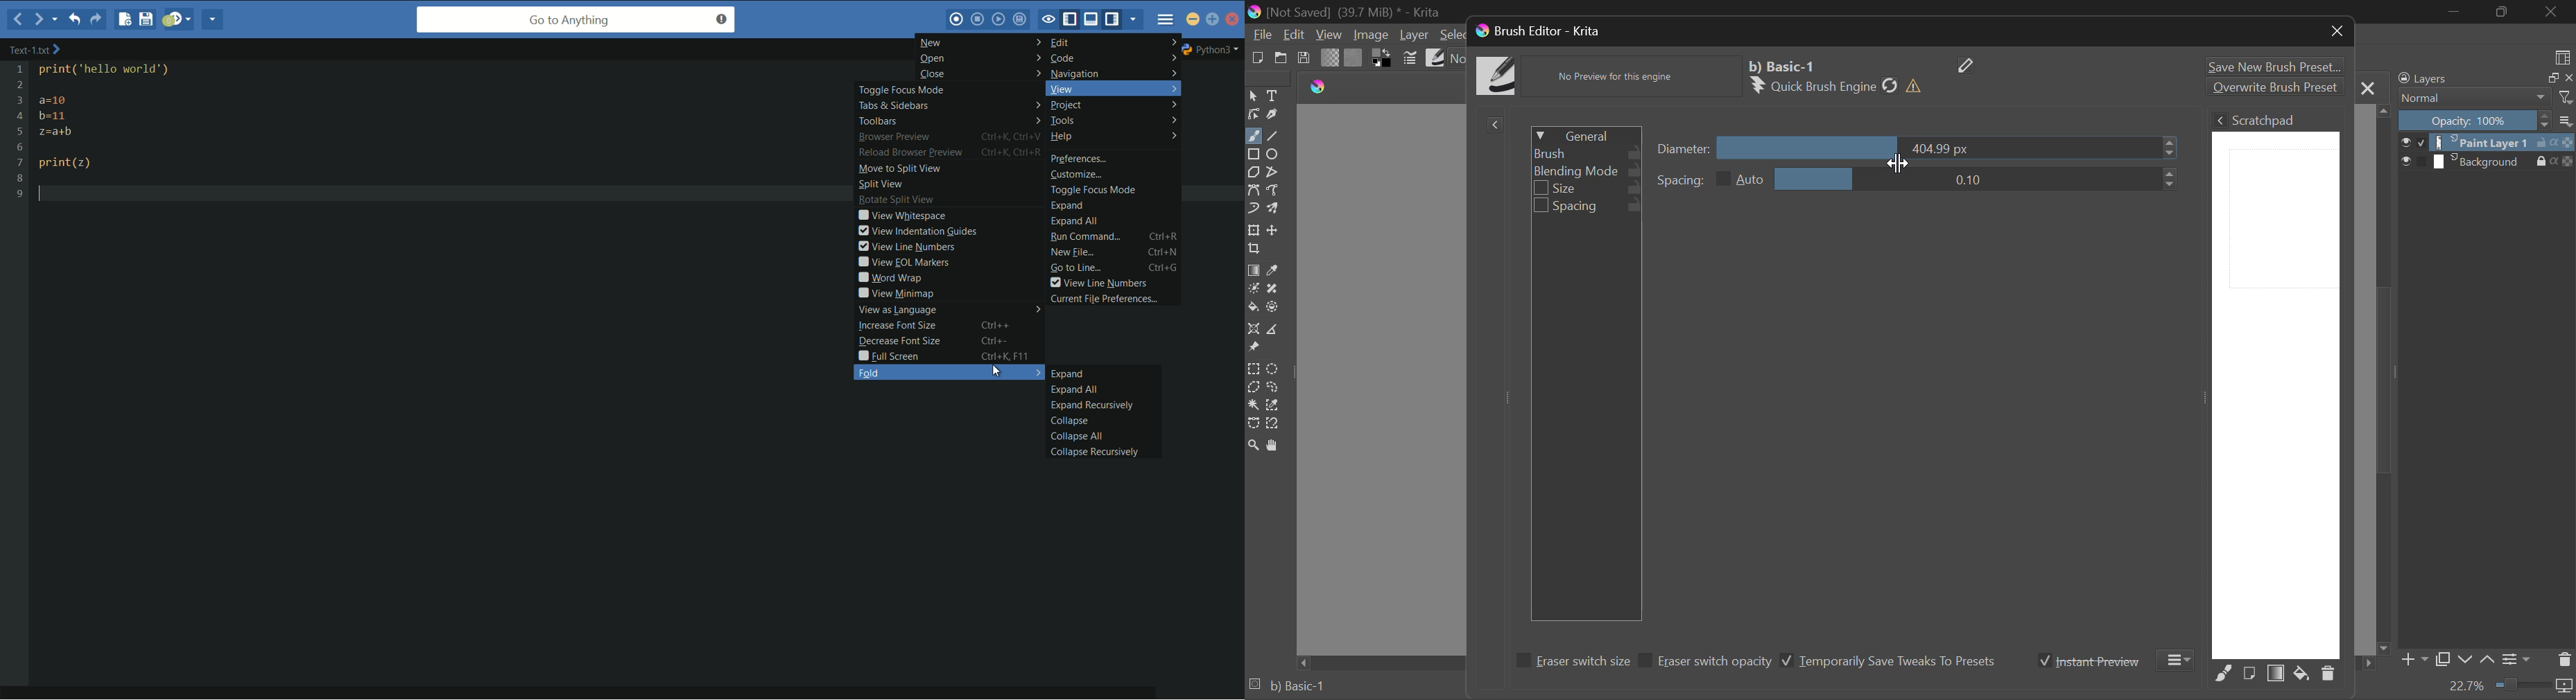 The width and height of the screenshot is (2576, 700). Describe the element at coordinates (1537, 31) in the screenshot. I see `Brush Editor- Krita` at that location.